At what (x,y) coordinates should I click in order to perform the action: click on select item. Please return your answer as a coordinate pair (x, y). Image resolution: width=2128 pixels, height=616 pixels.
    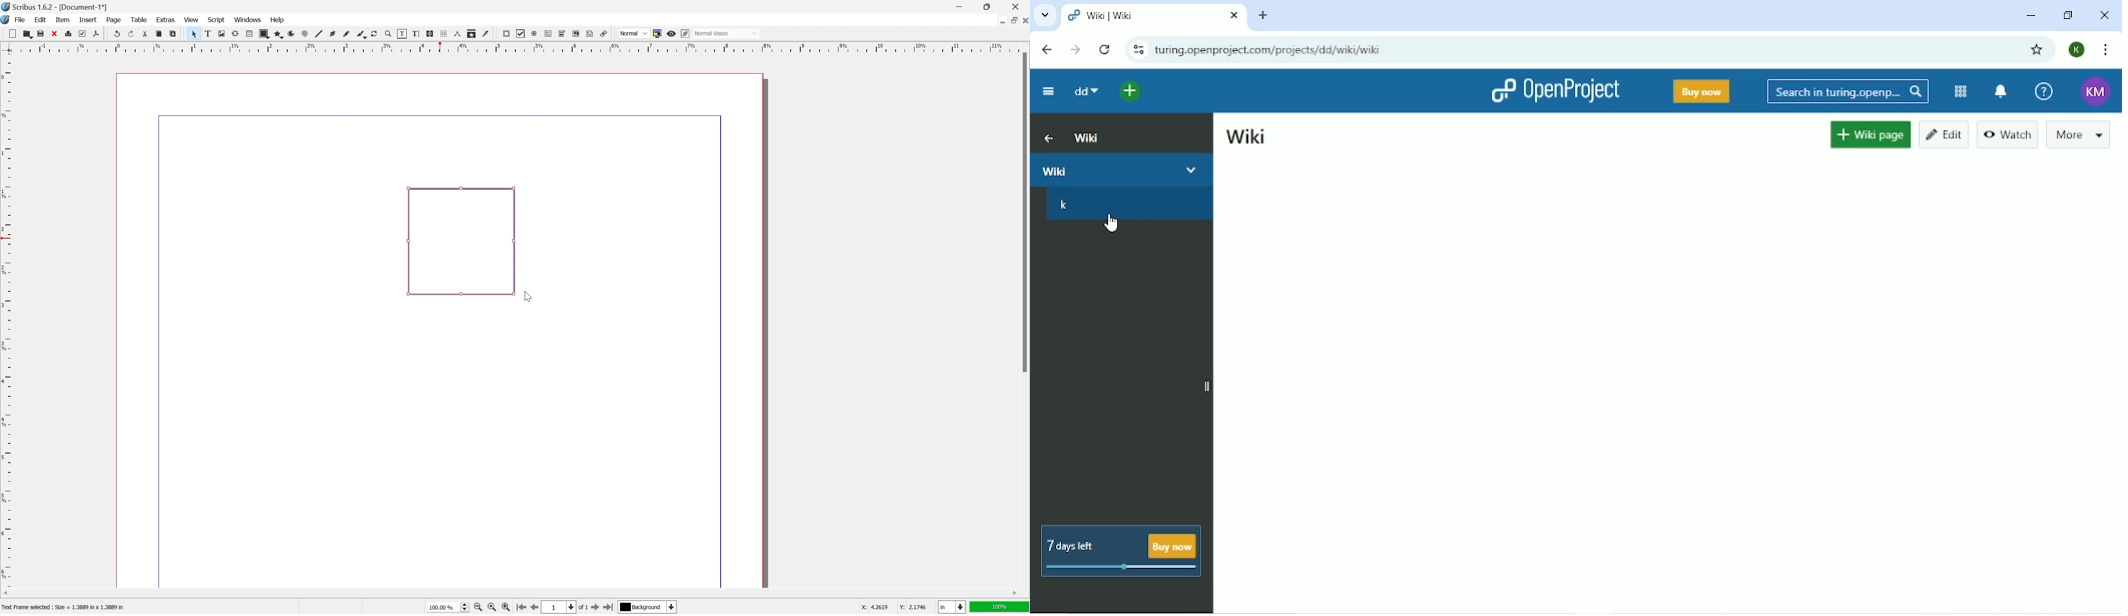
    Looking at the image, I should click on (194, 34).